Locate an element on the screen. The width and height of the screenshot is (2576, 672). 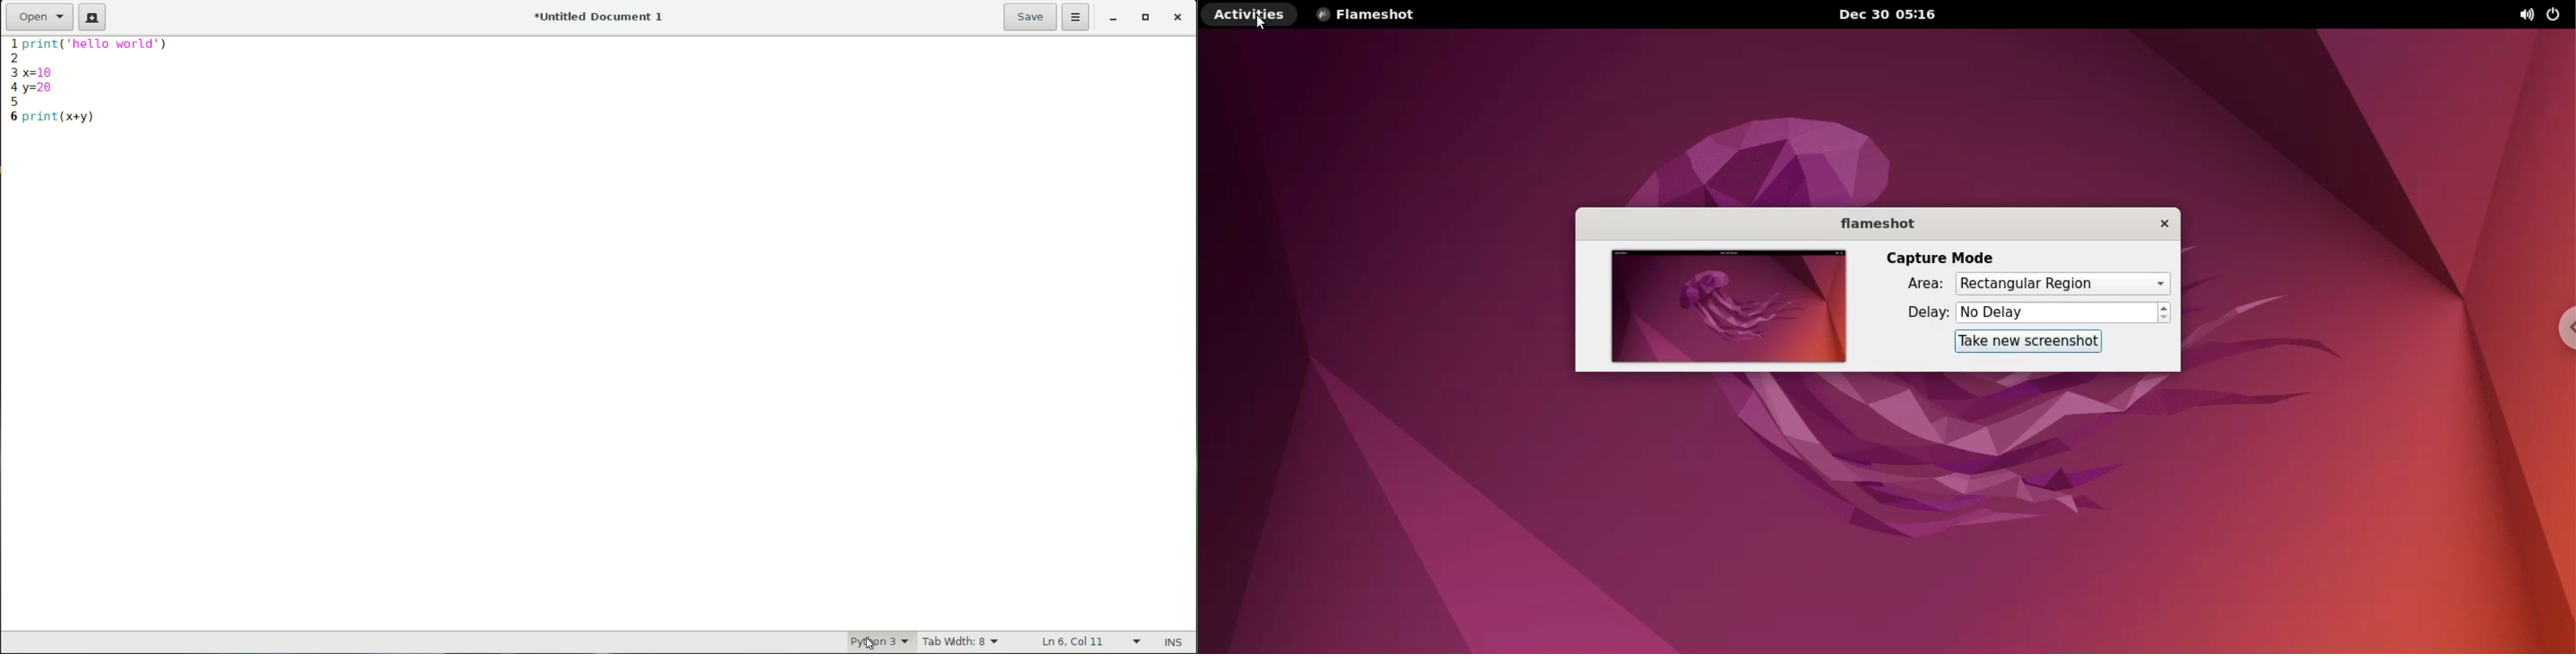
screenshot preview is located at coordinates (1729, 308).